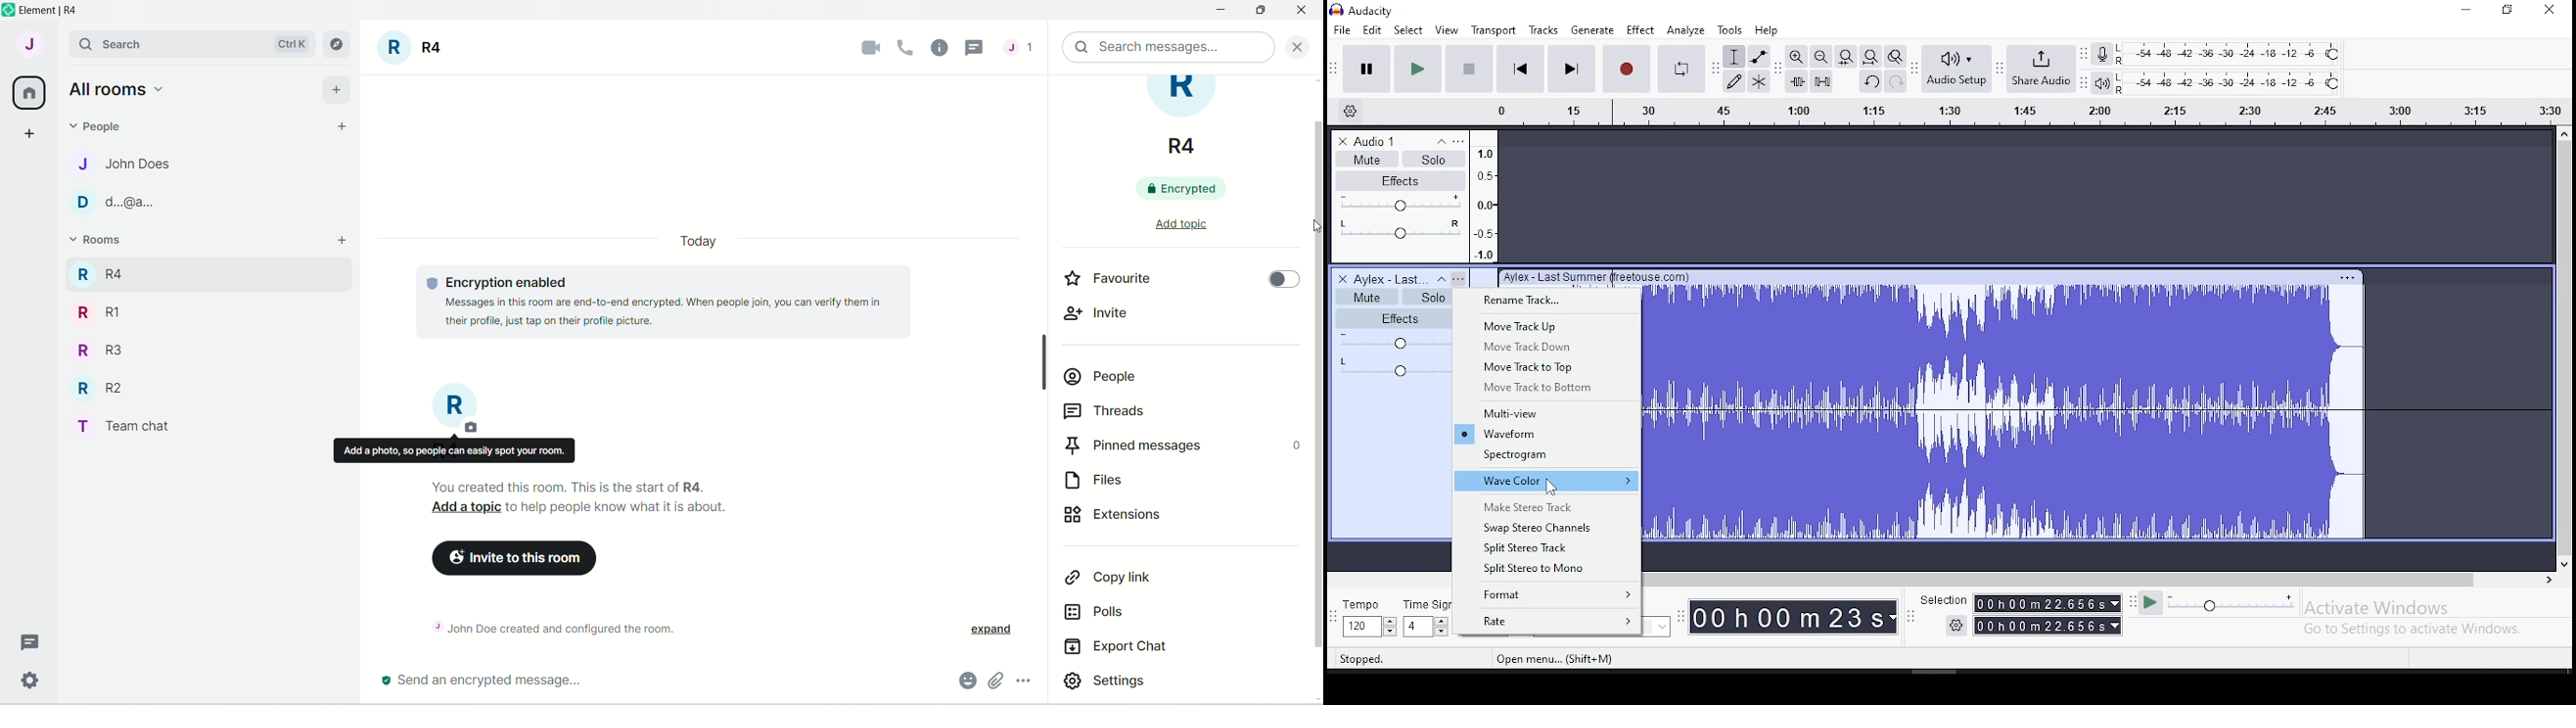  I want to click on effects, so click(1392, 318).